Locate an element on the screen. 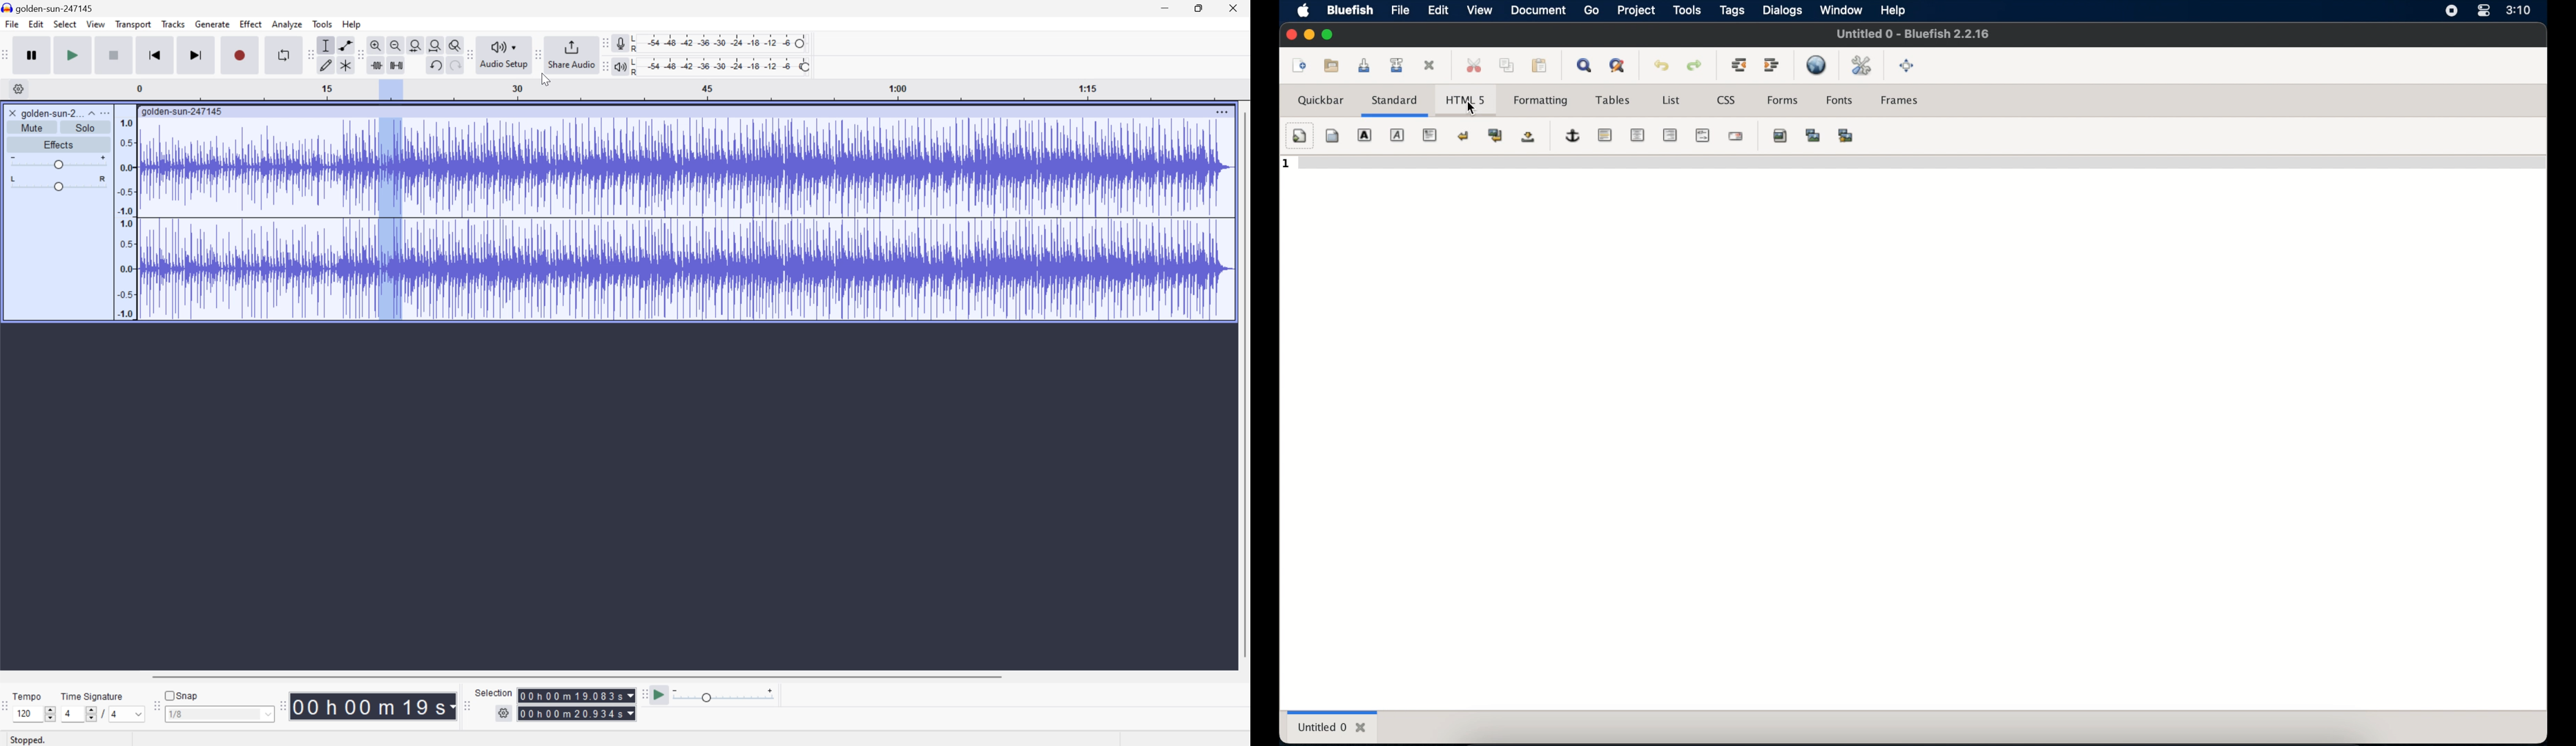  Audio setup is located at coordinates (505, 54).